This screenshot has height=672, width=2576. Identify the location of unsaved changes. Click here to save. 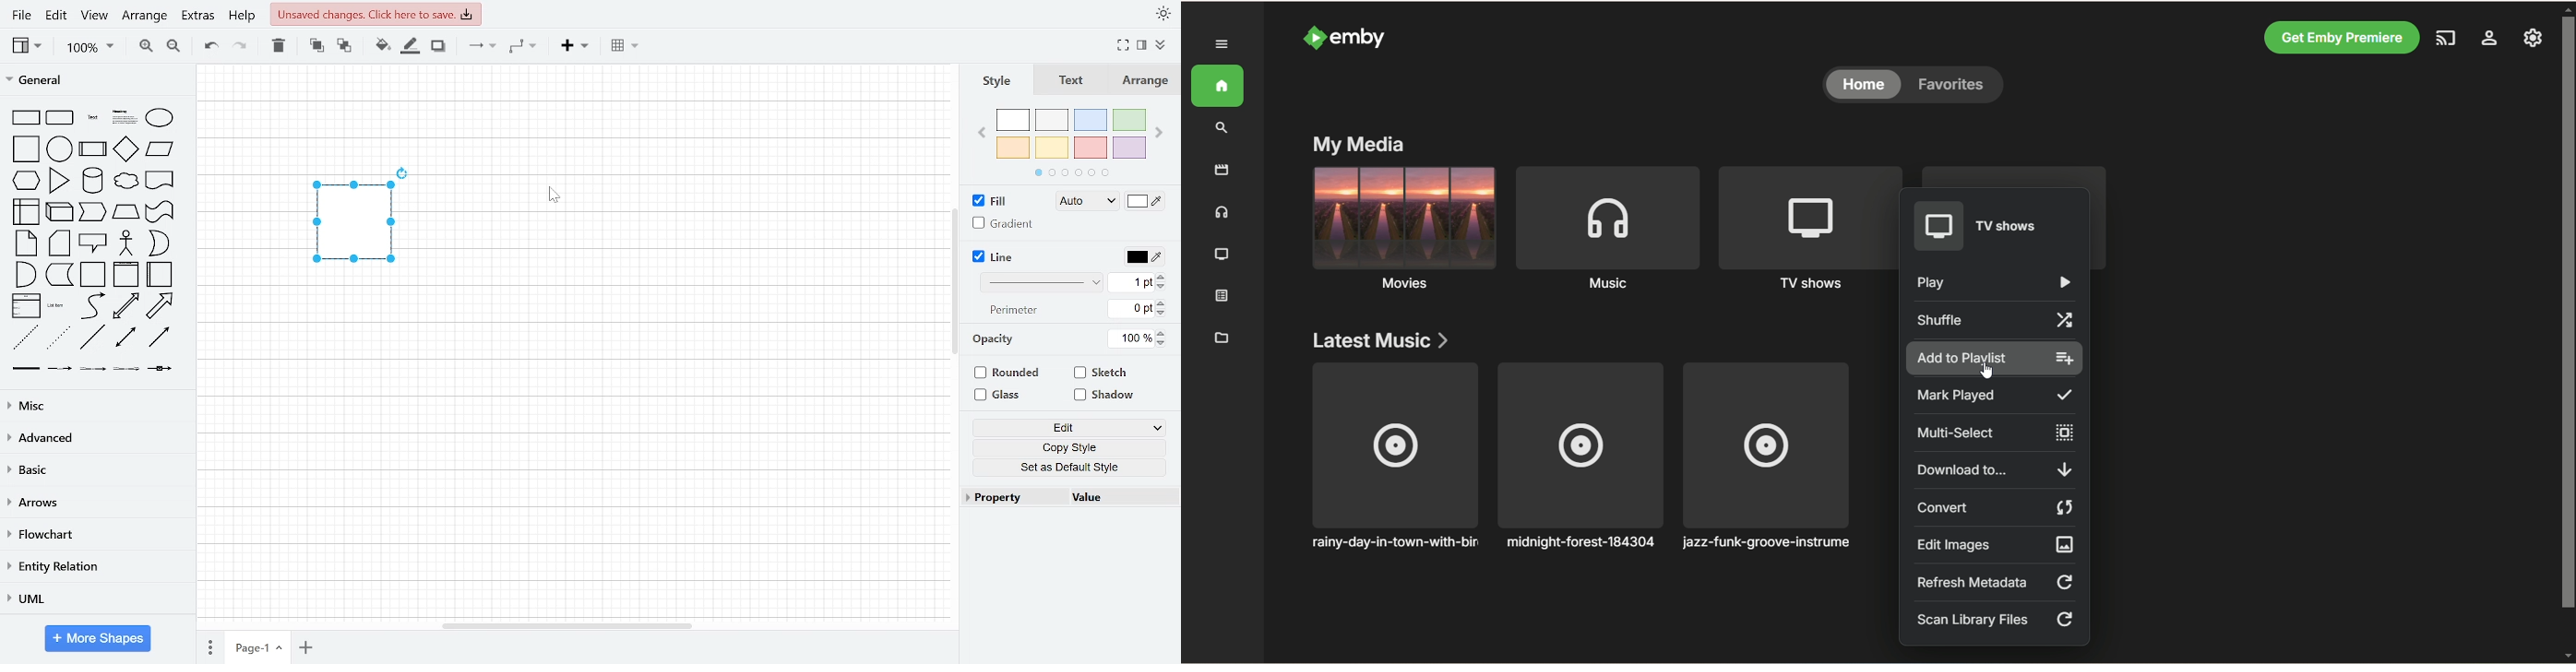
(378, 14).